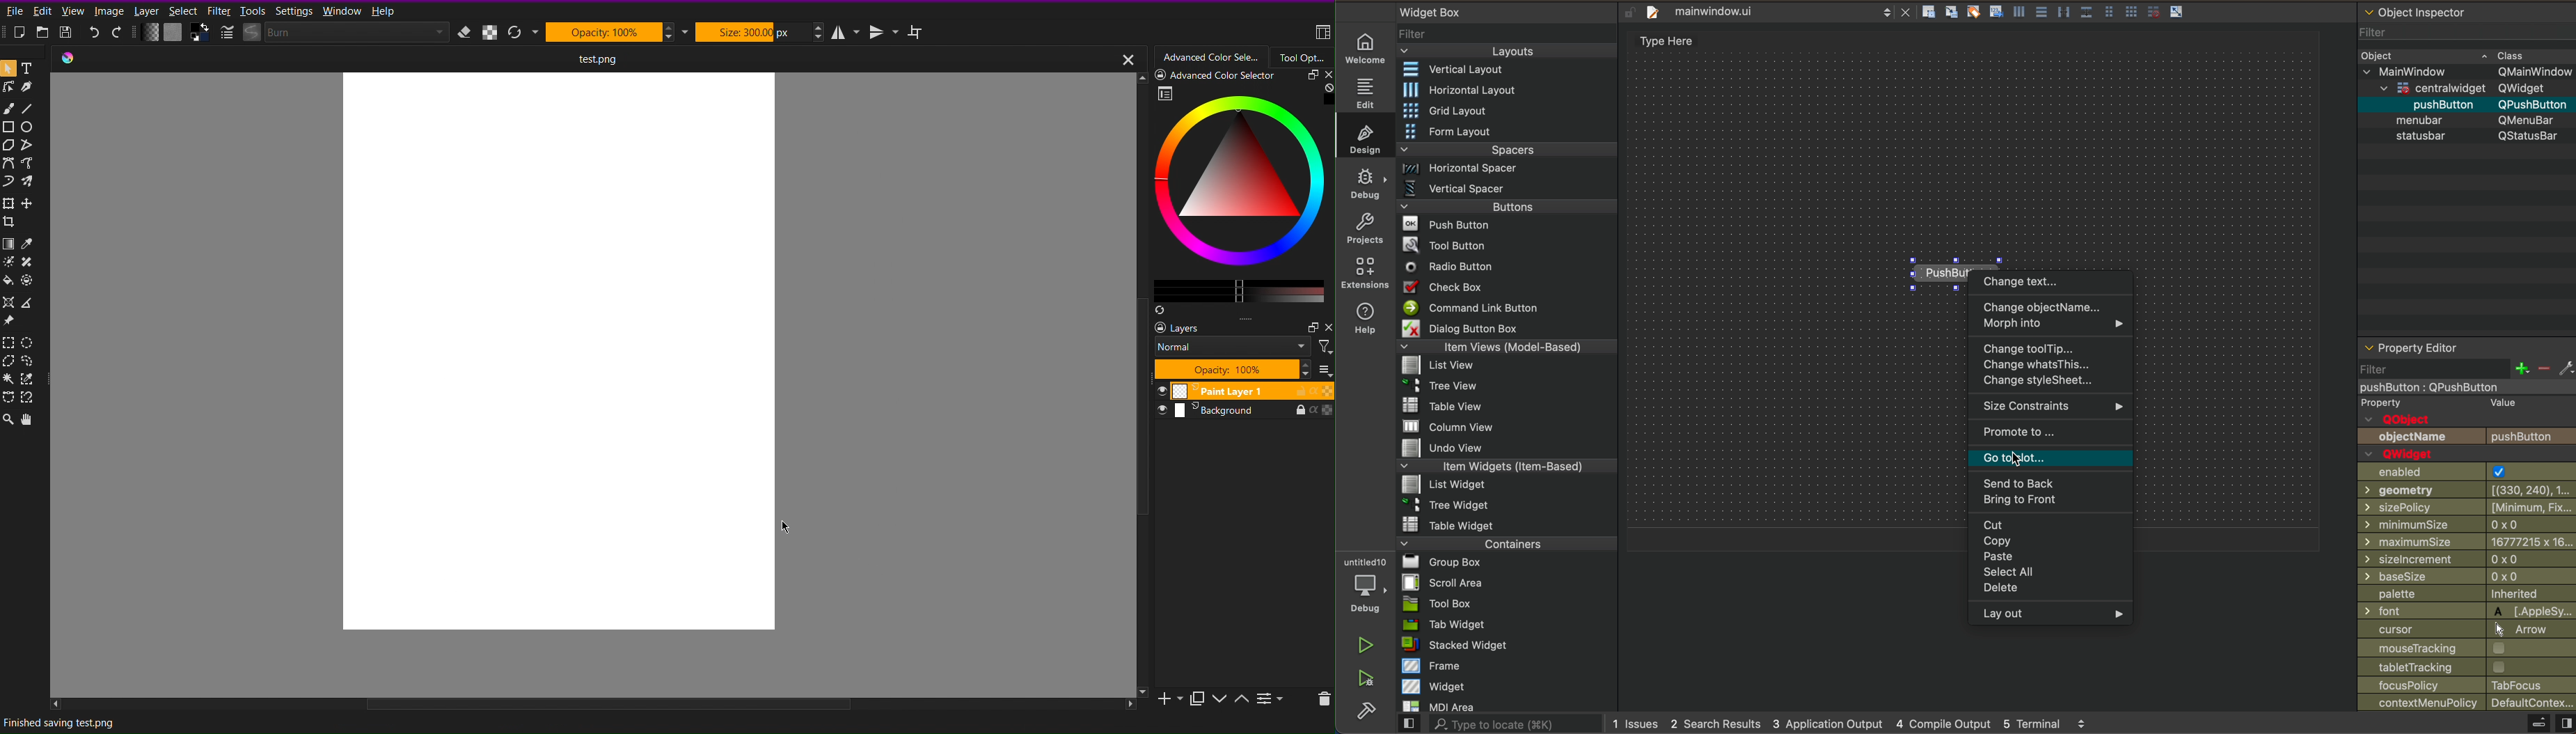  What do you see at coordinates (8, 109) in the screenshot?
I see `Brush` at bounding box center [8, 109].